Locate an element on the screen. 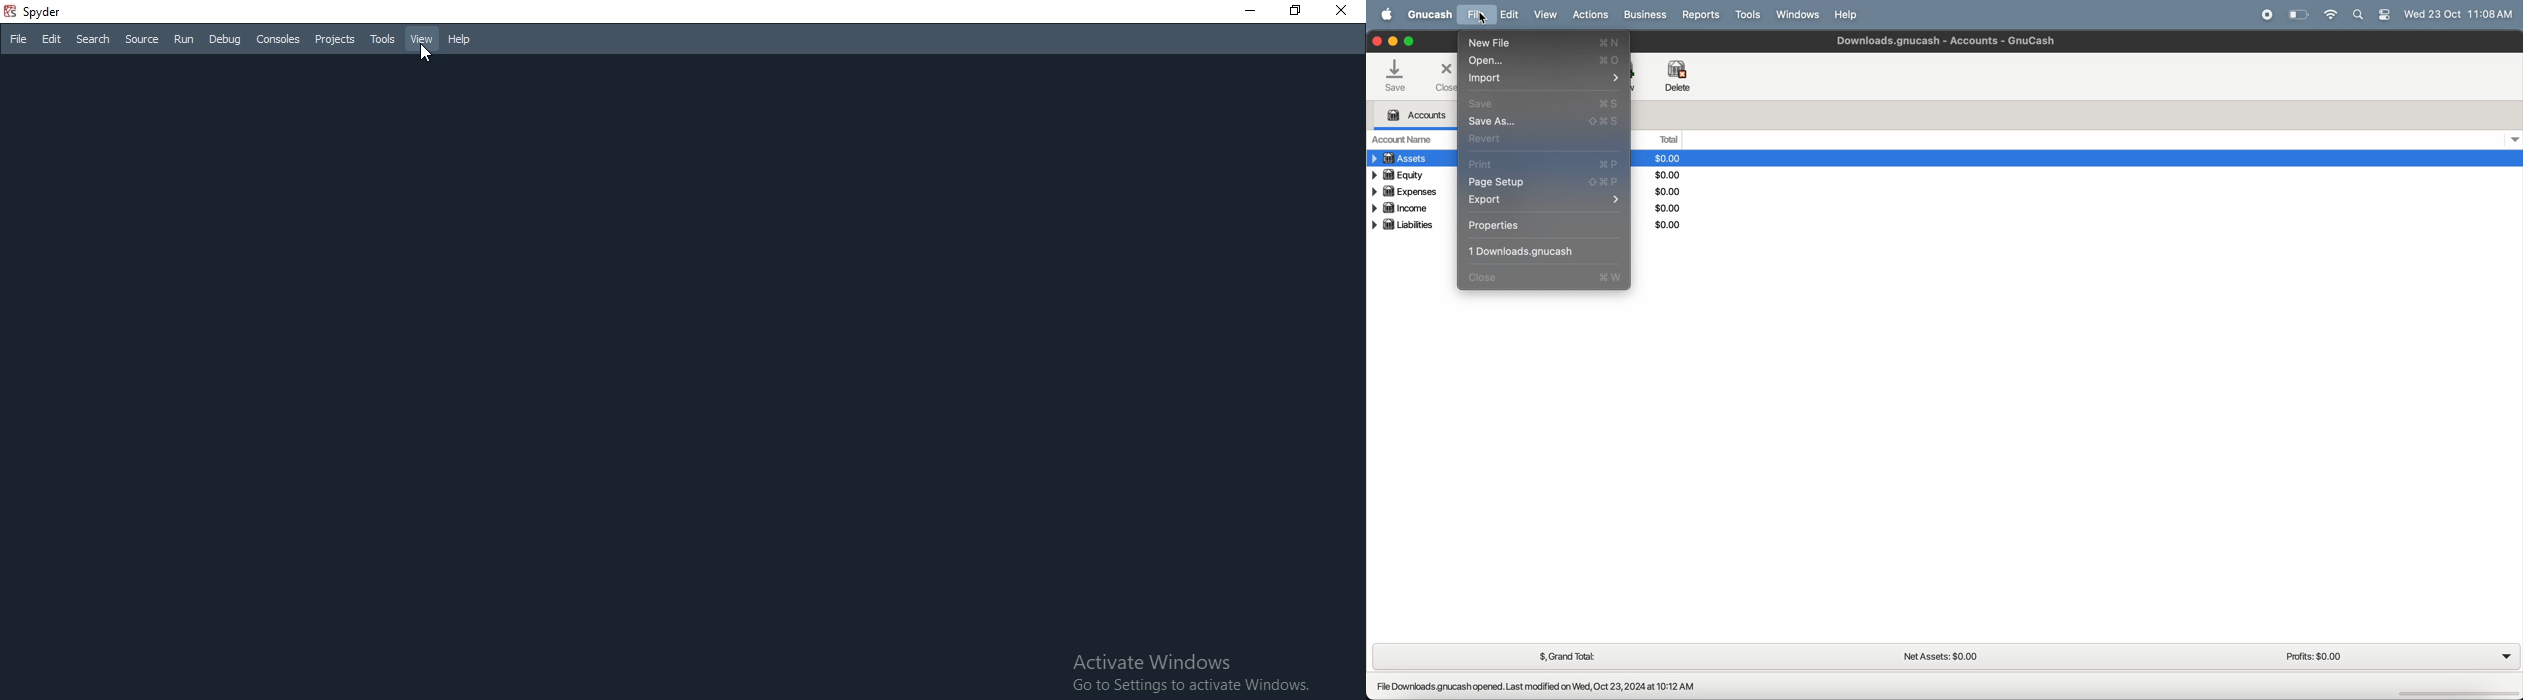  new file is located at coordinates (1546, 44).